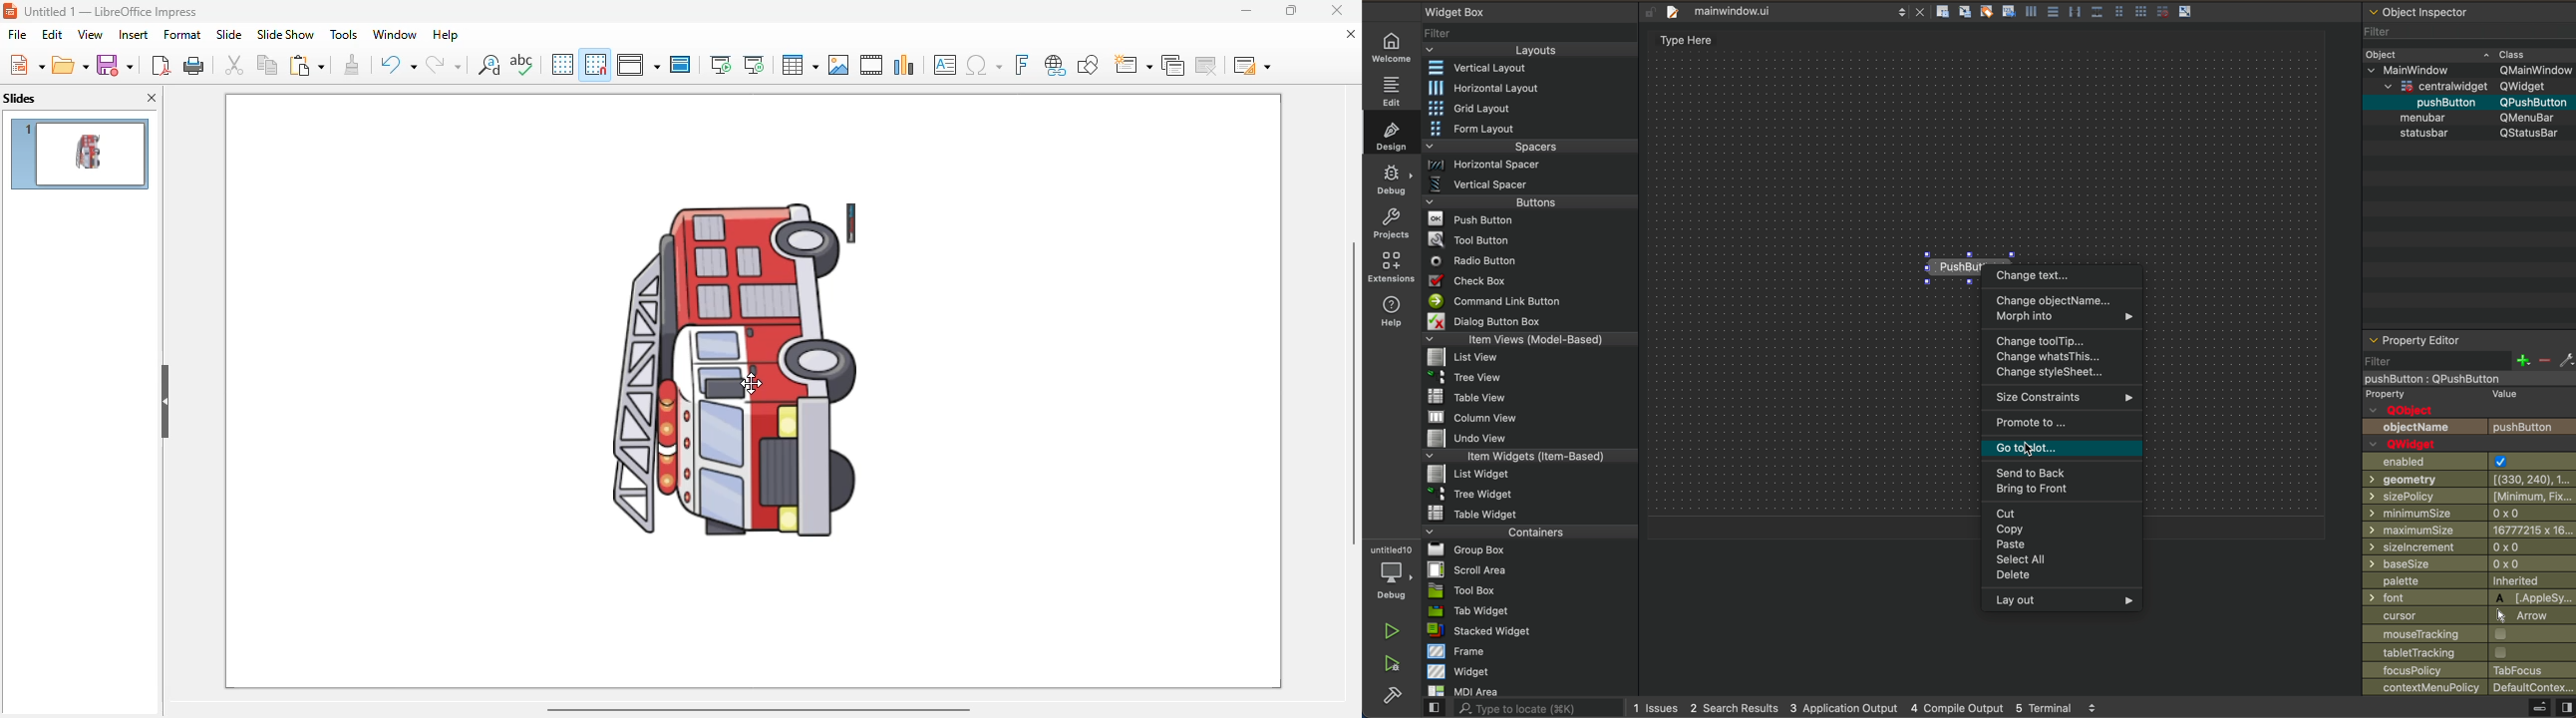  I want to click on save, so click(116, 65).